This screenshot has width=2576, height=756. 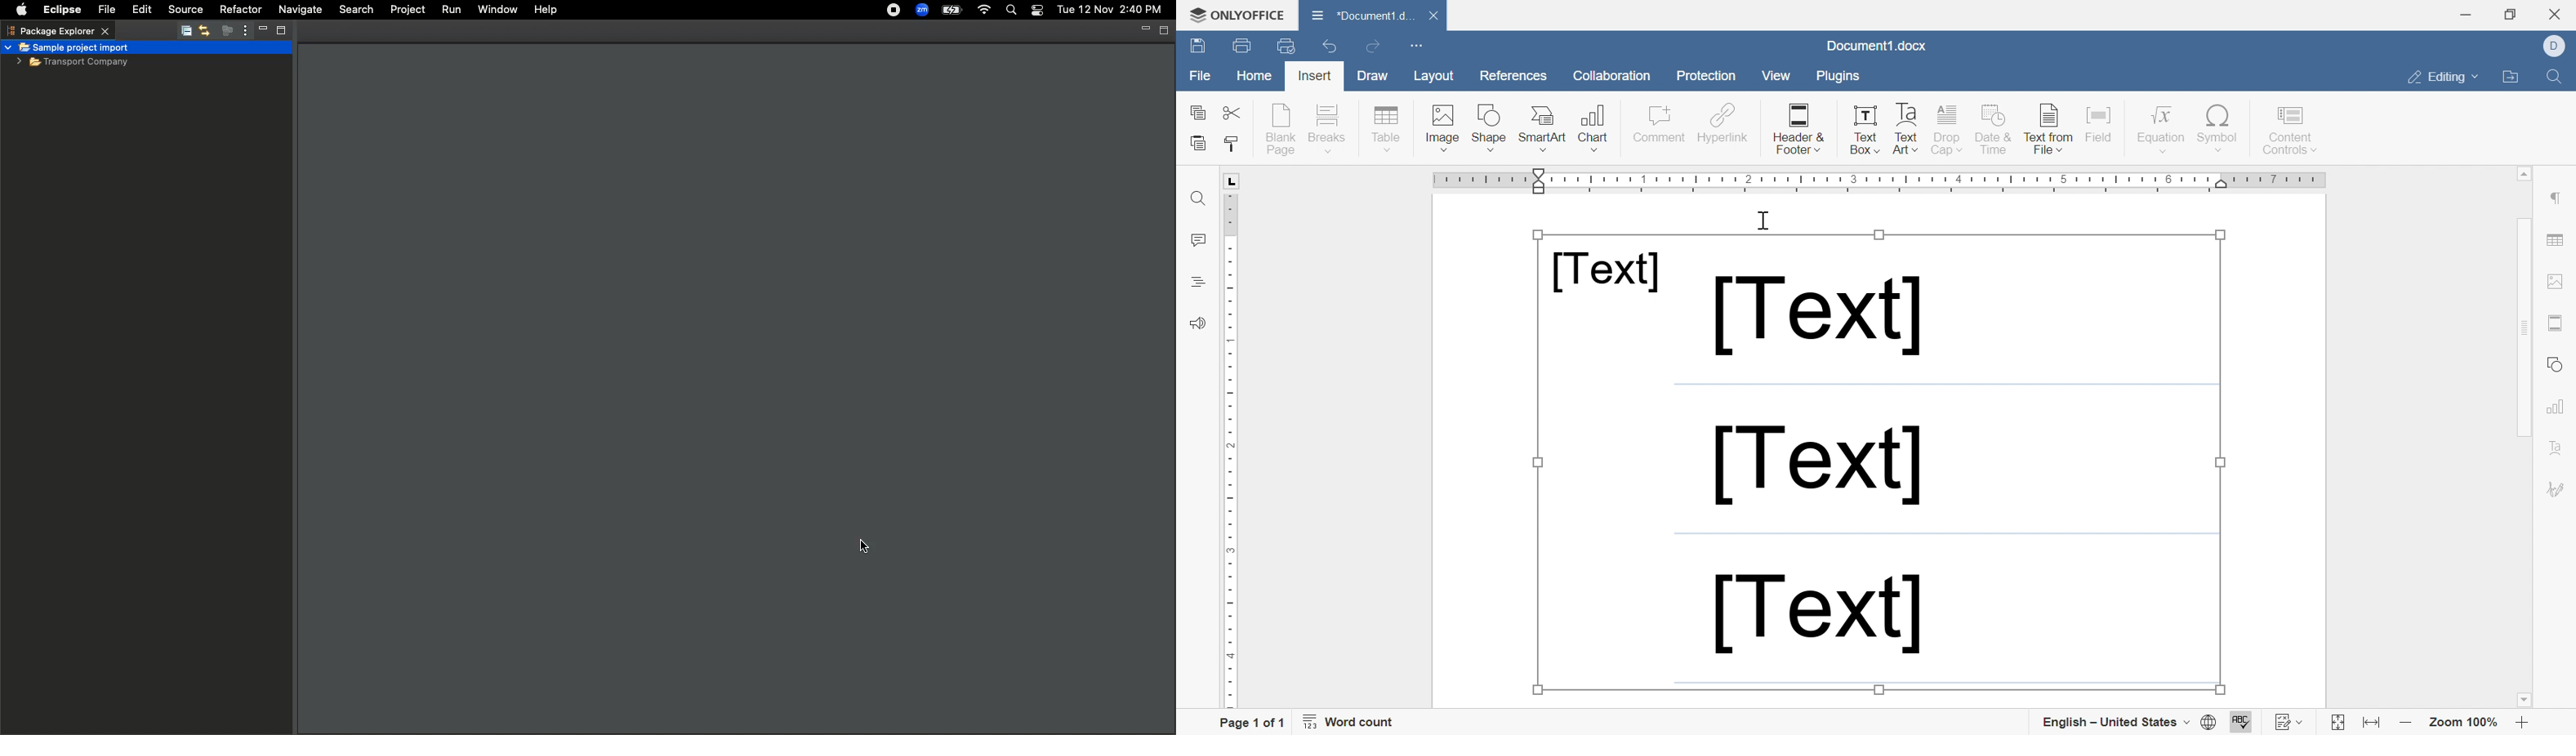 I want to click on Search, so click(x=1009, y=11).